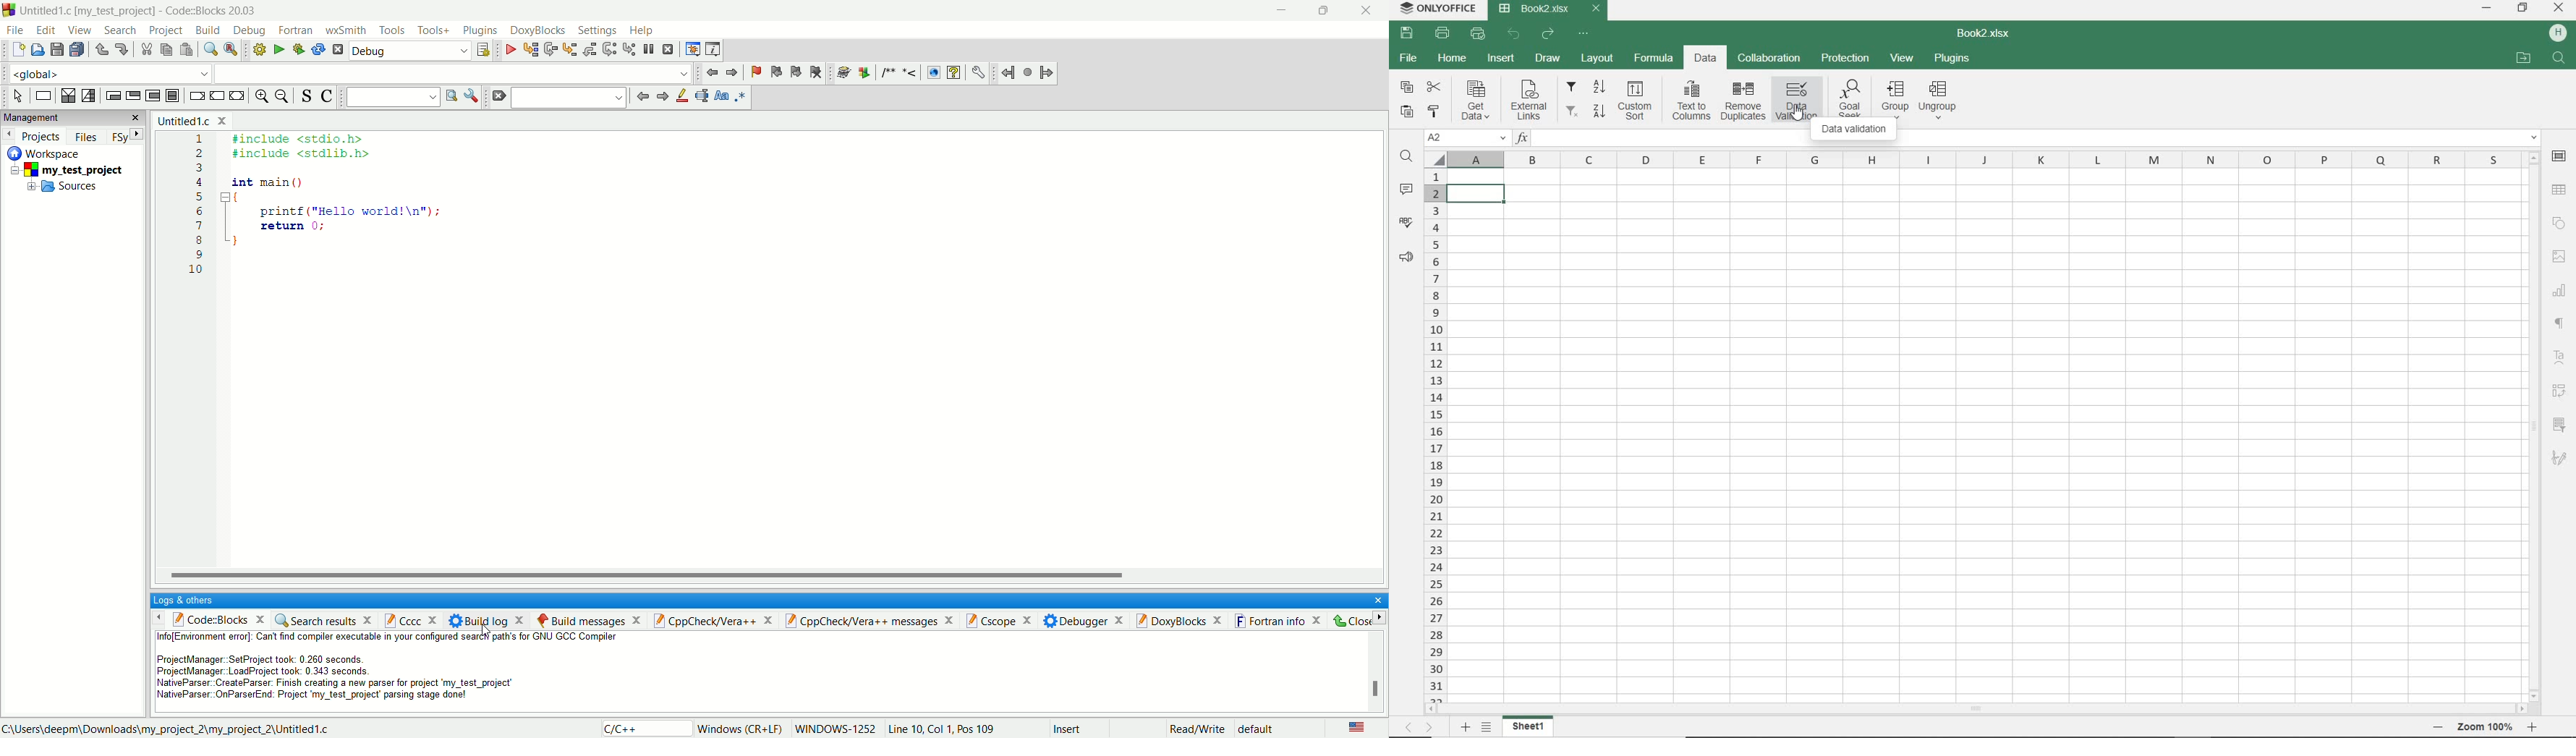 The image size is (2576, 756). What do you see at coordinates (1513, 34) in the screenshot?
I see `UNDO` at bounding box center [1513, 34].